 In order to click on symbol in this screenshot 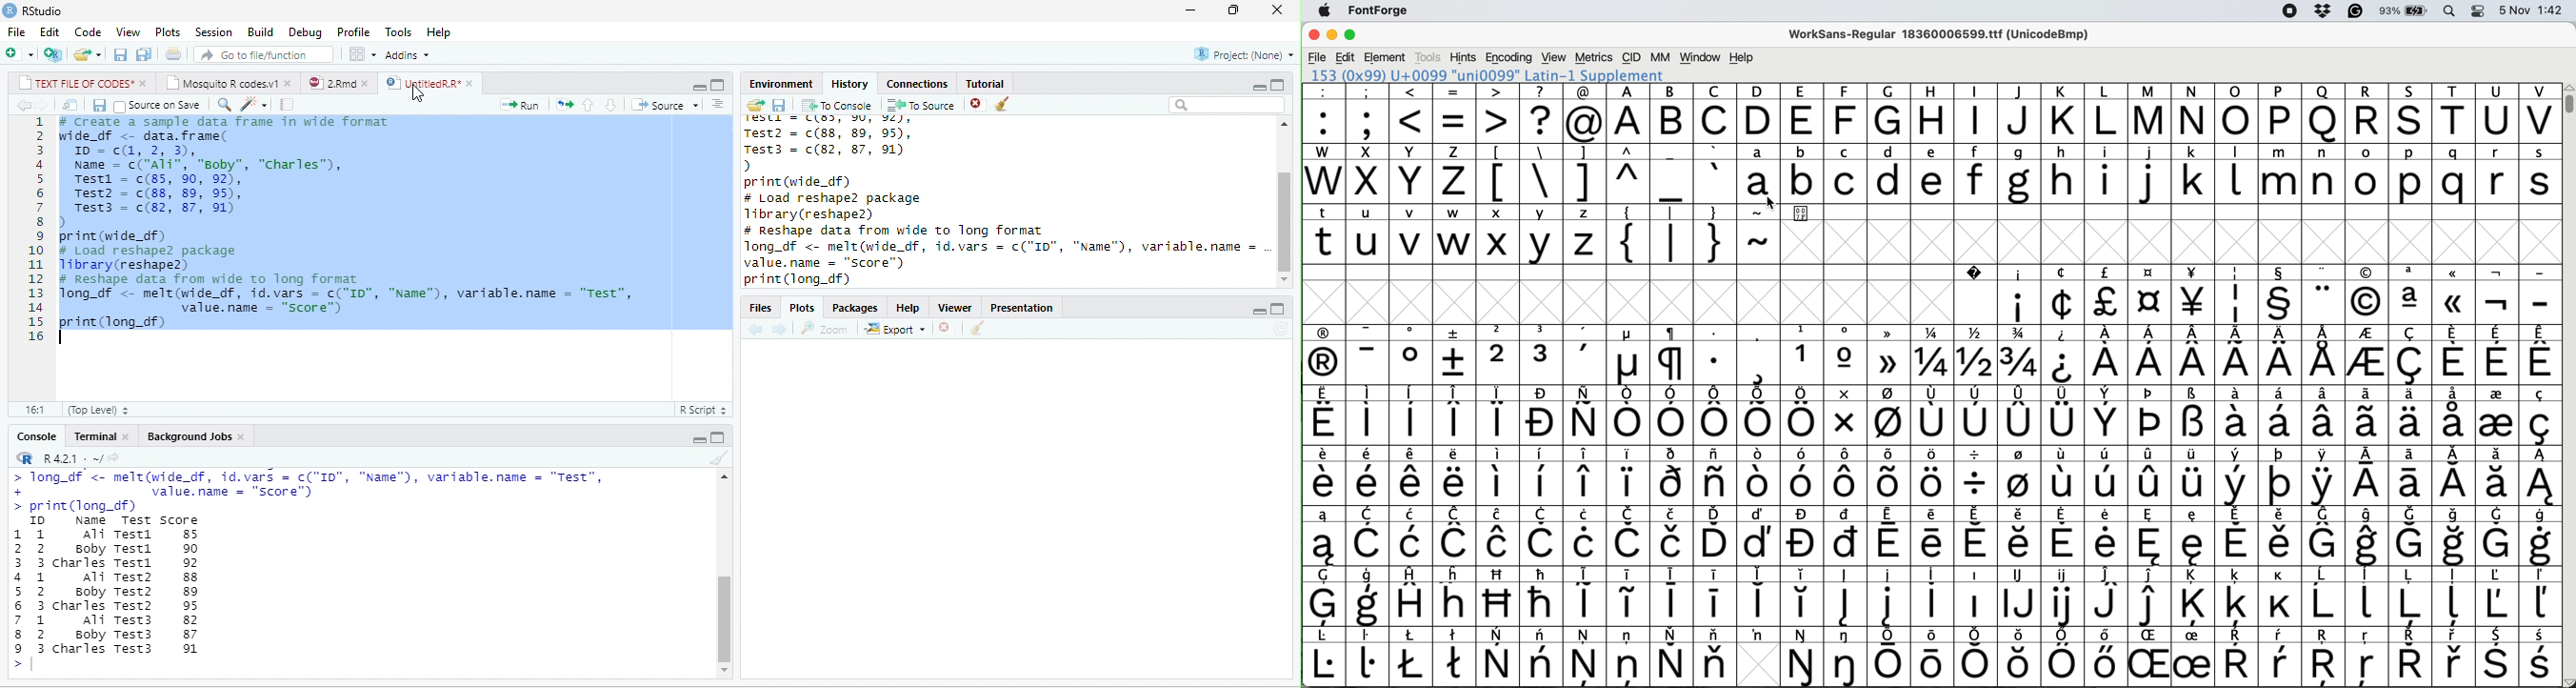, I will do `click(1542, 536)`.